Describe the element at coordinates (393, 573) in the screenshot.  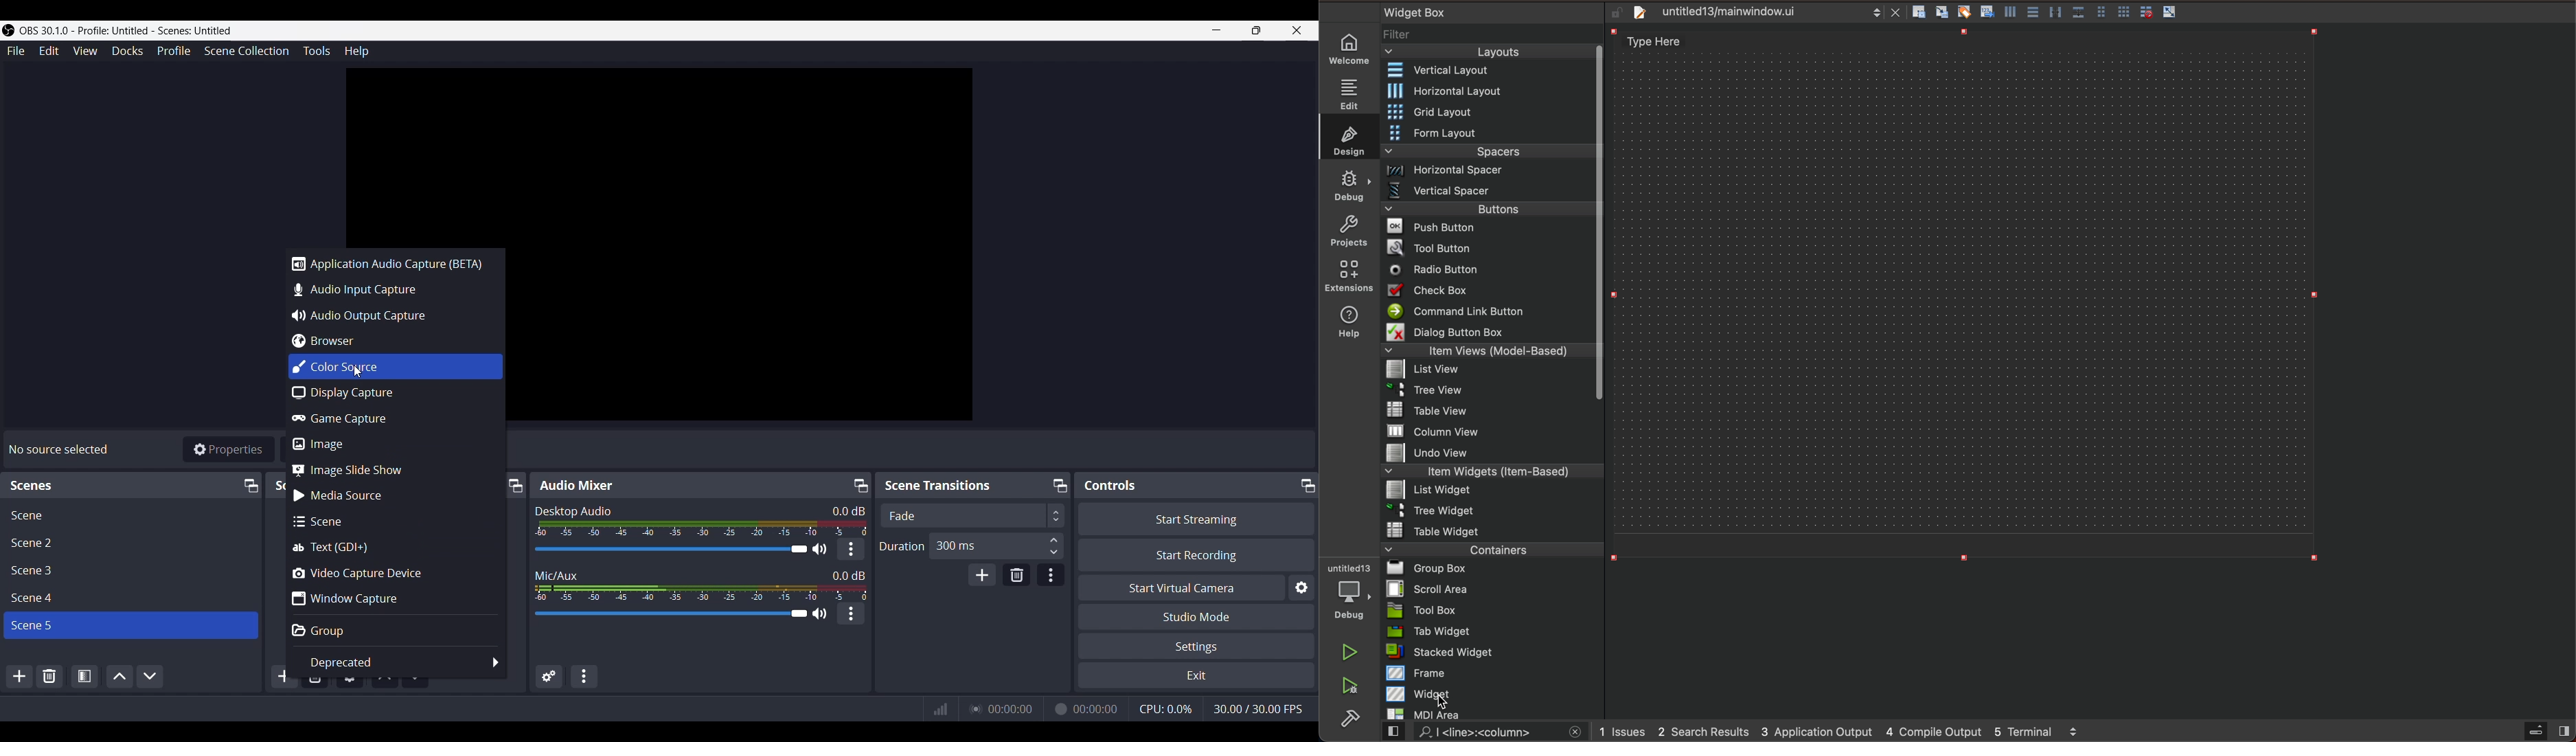
I see `Video capture device` at that location.